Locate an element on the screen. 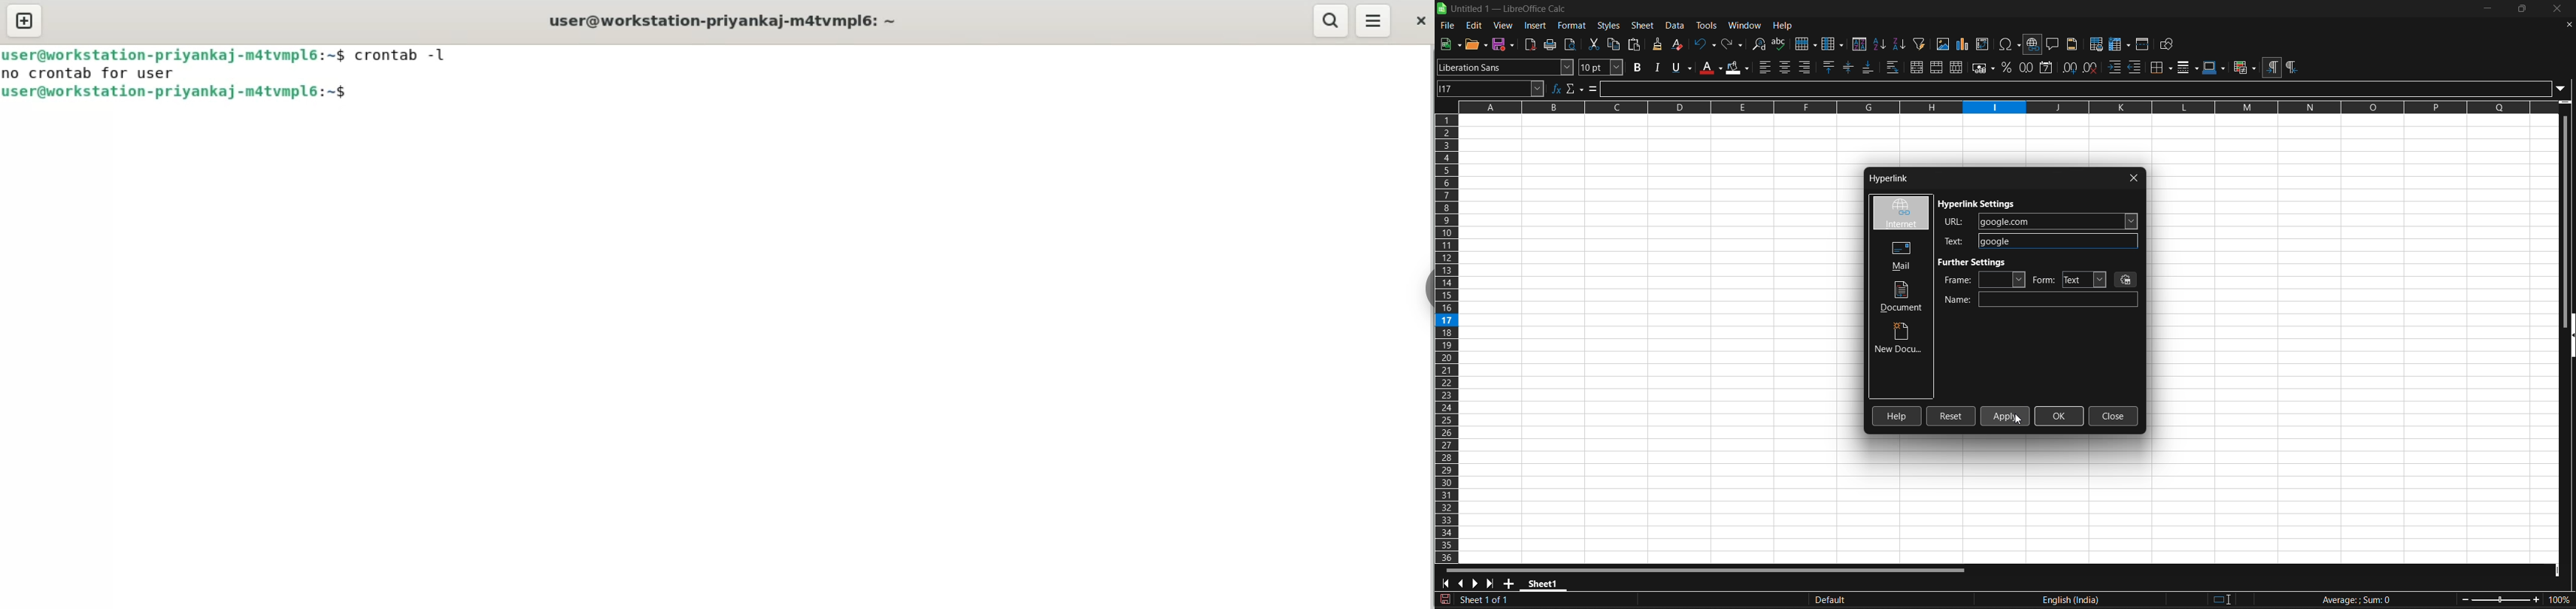  align center is located at coordinates (1786, 67).